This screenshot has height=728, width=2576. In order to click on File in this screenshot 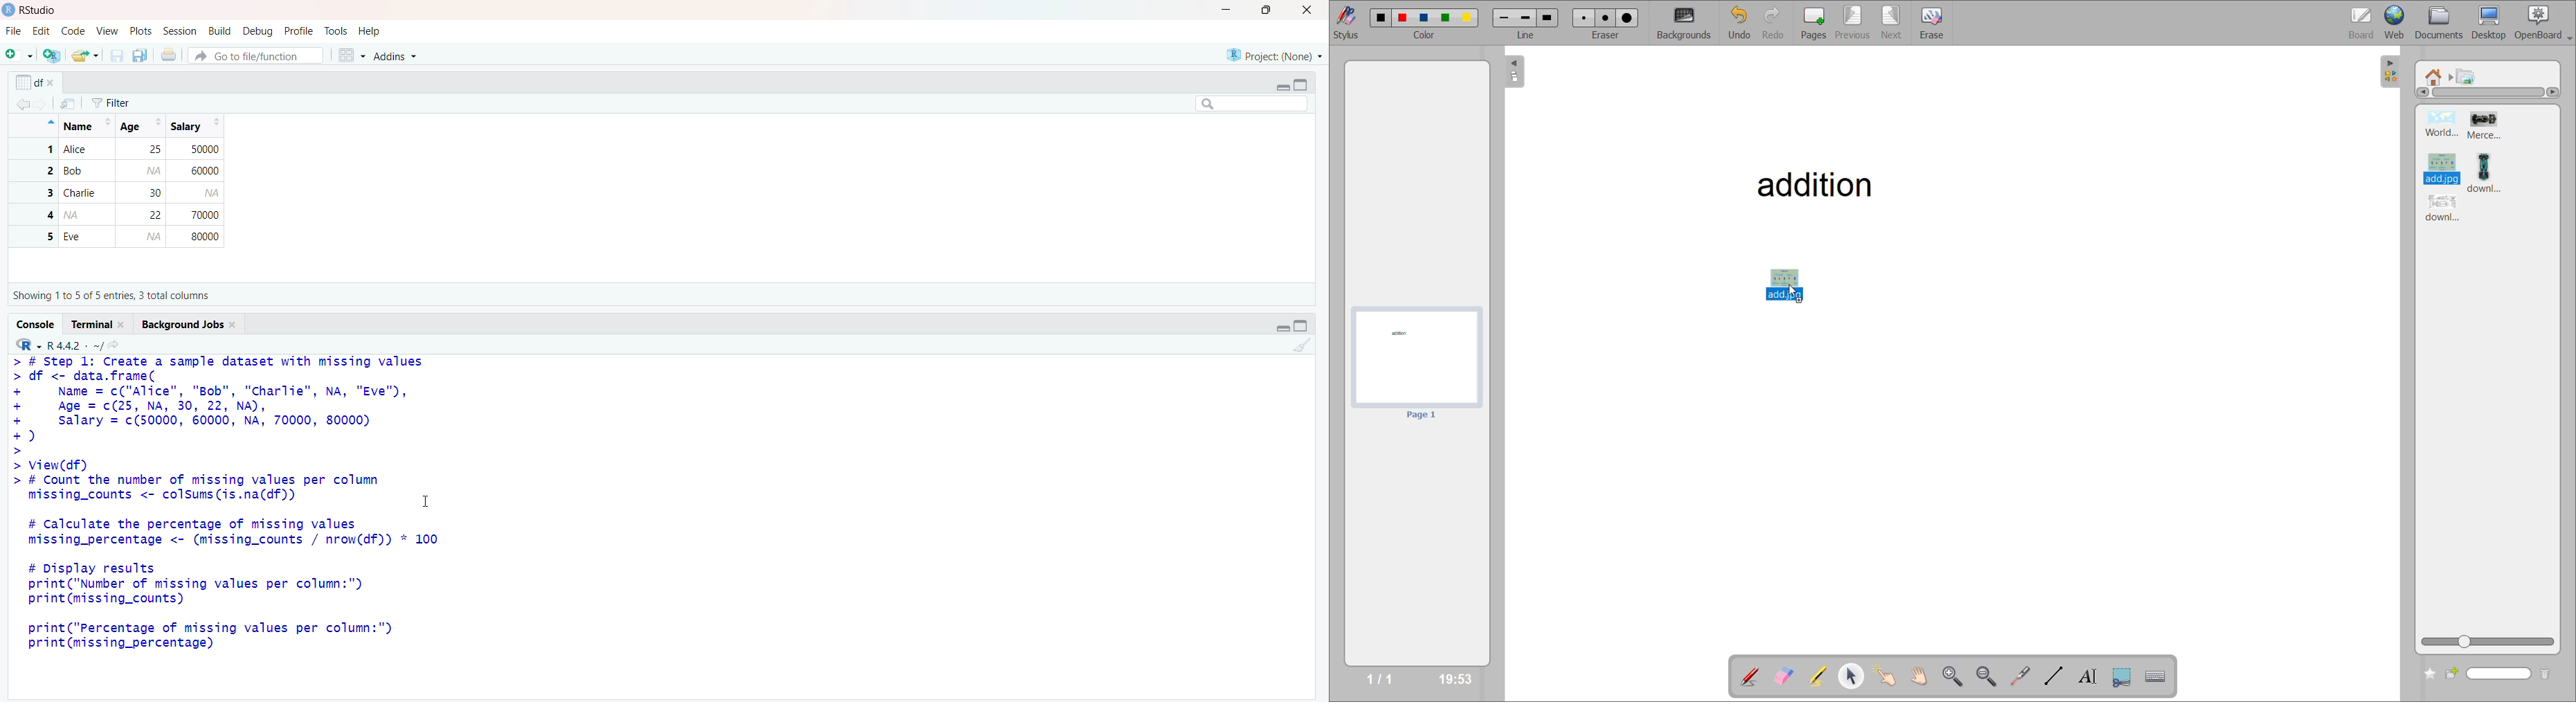, I will do `click(14, 31)`.